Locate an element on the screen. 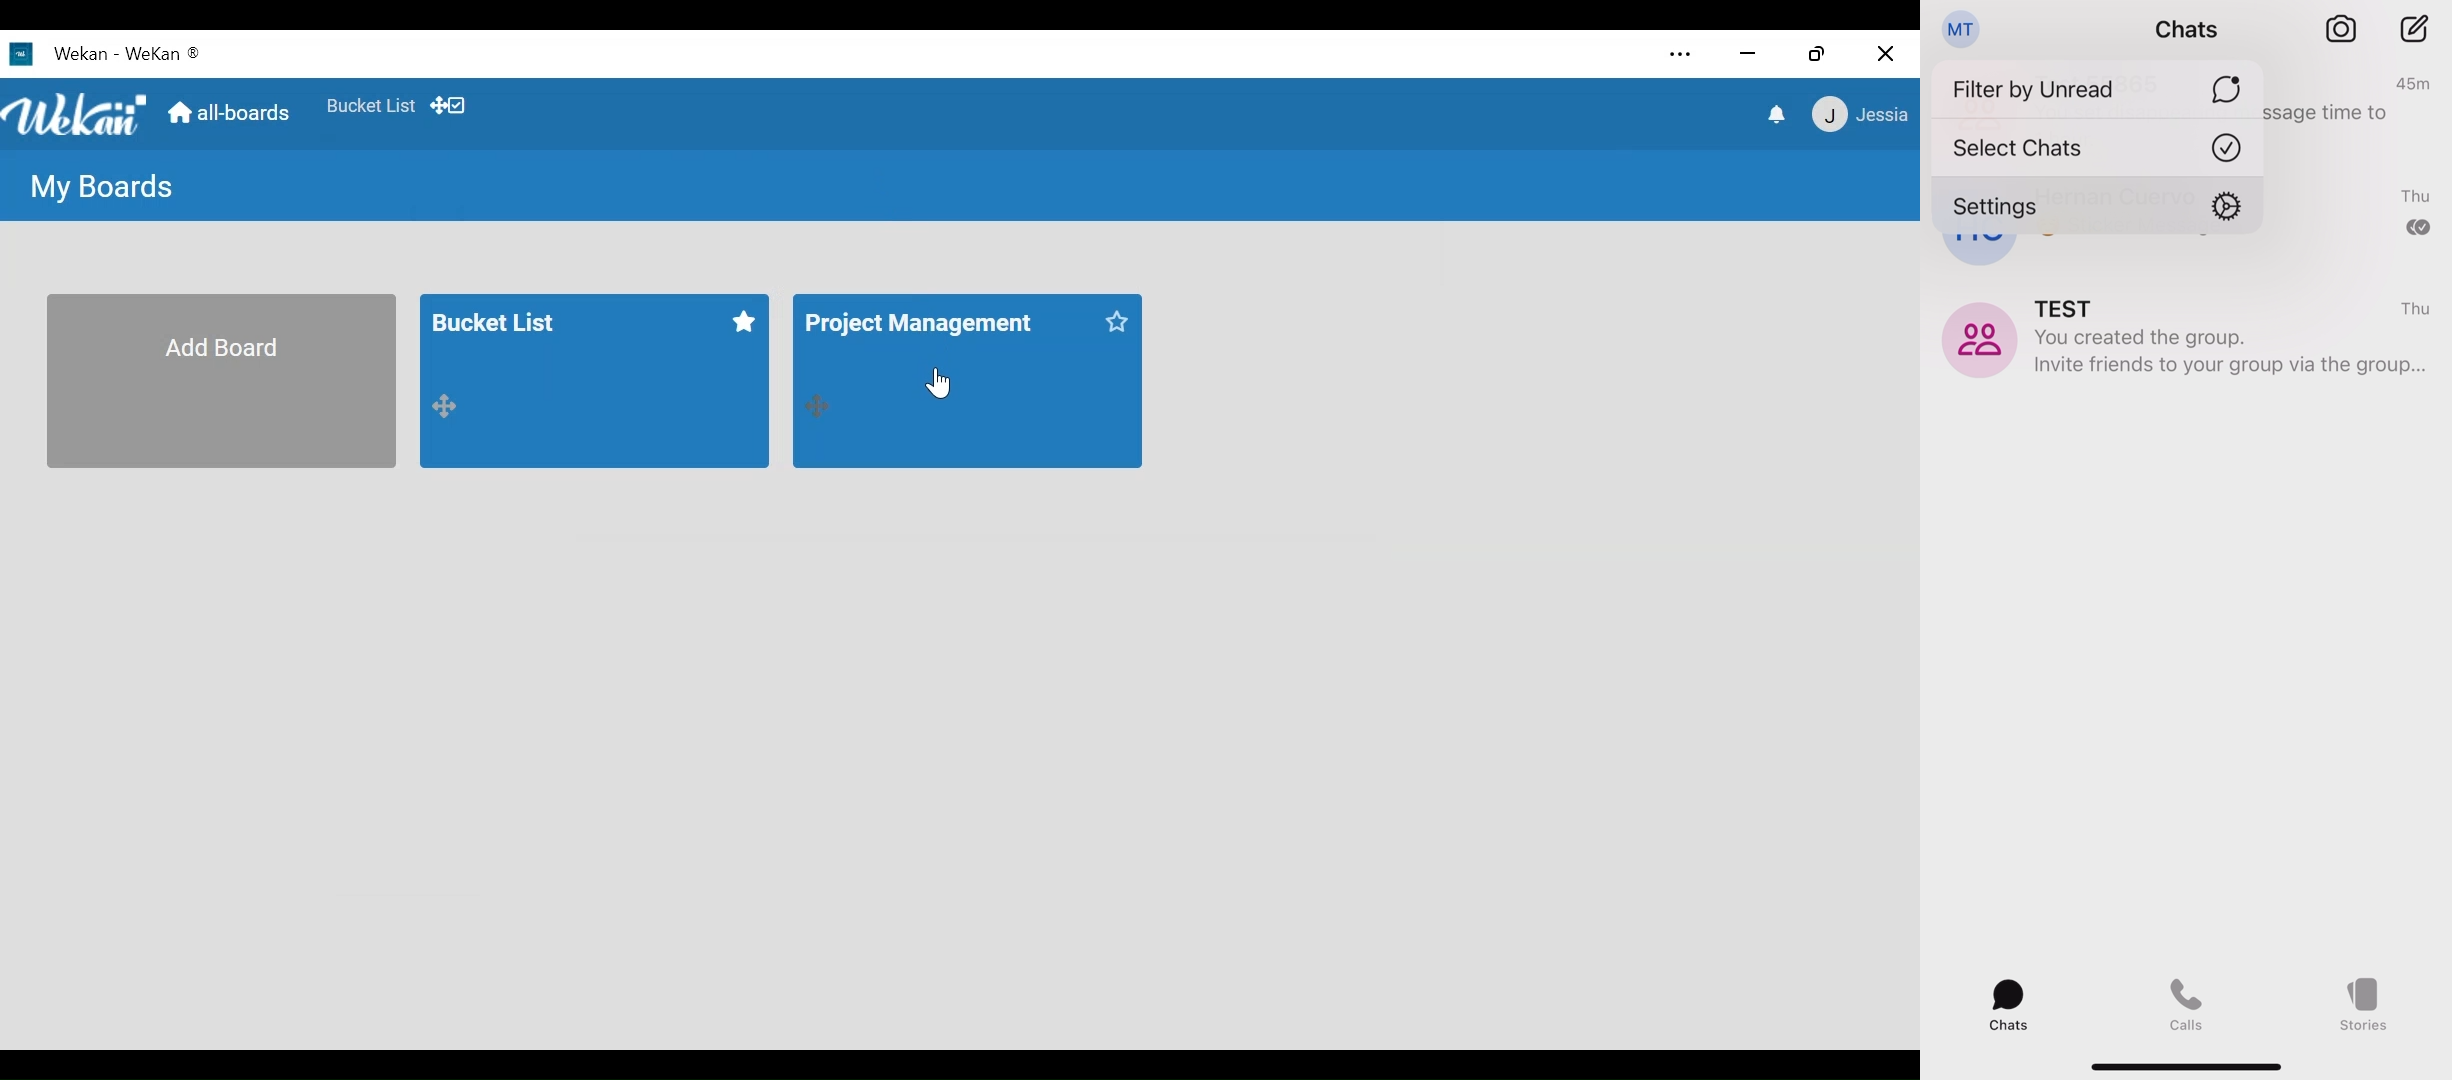  half circle is located at coordinates (1980, 251).